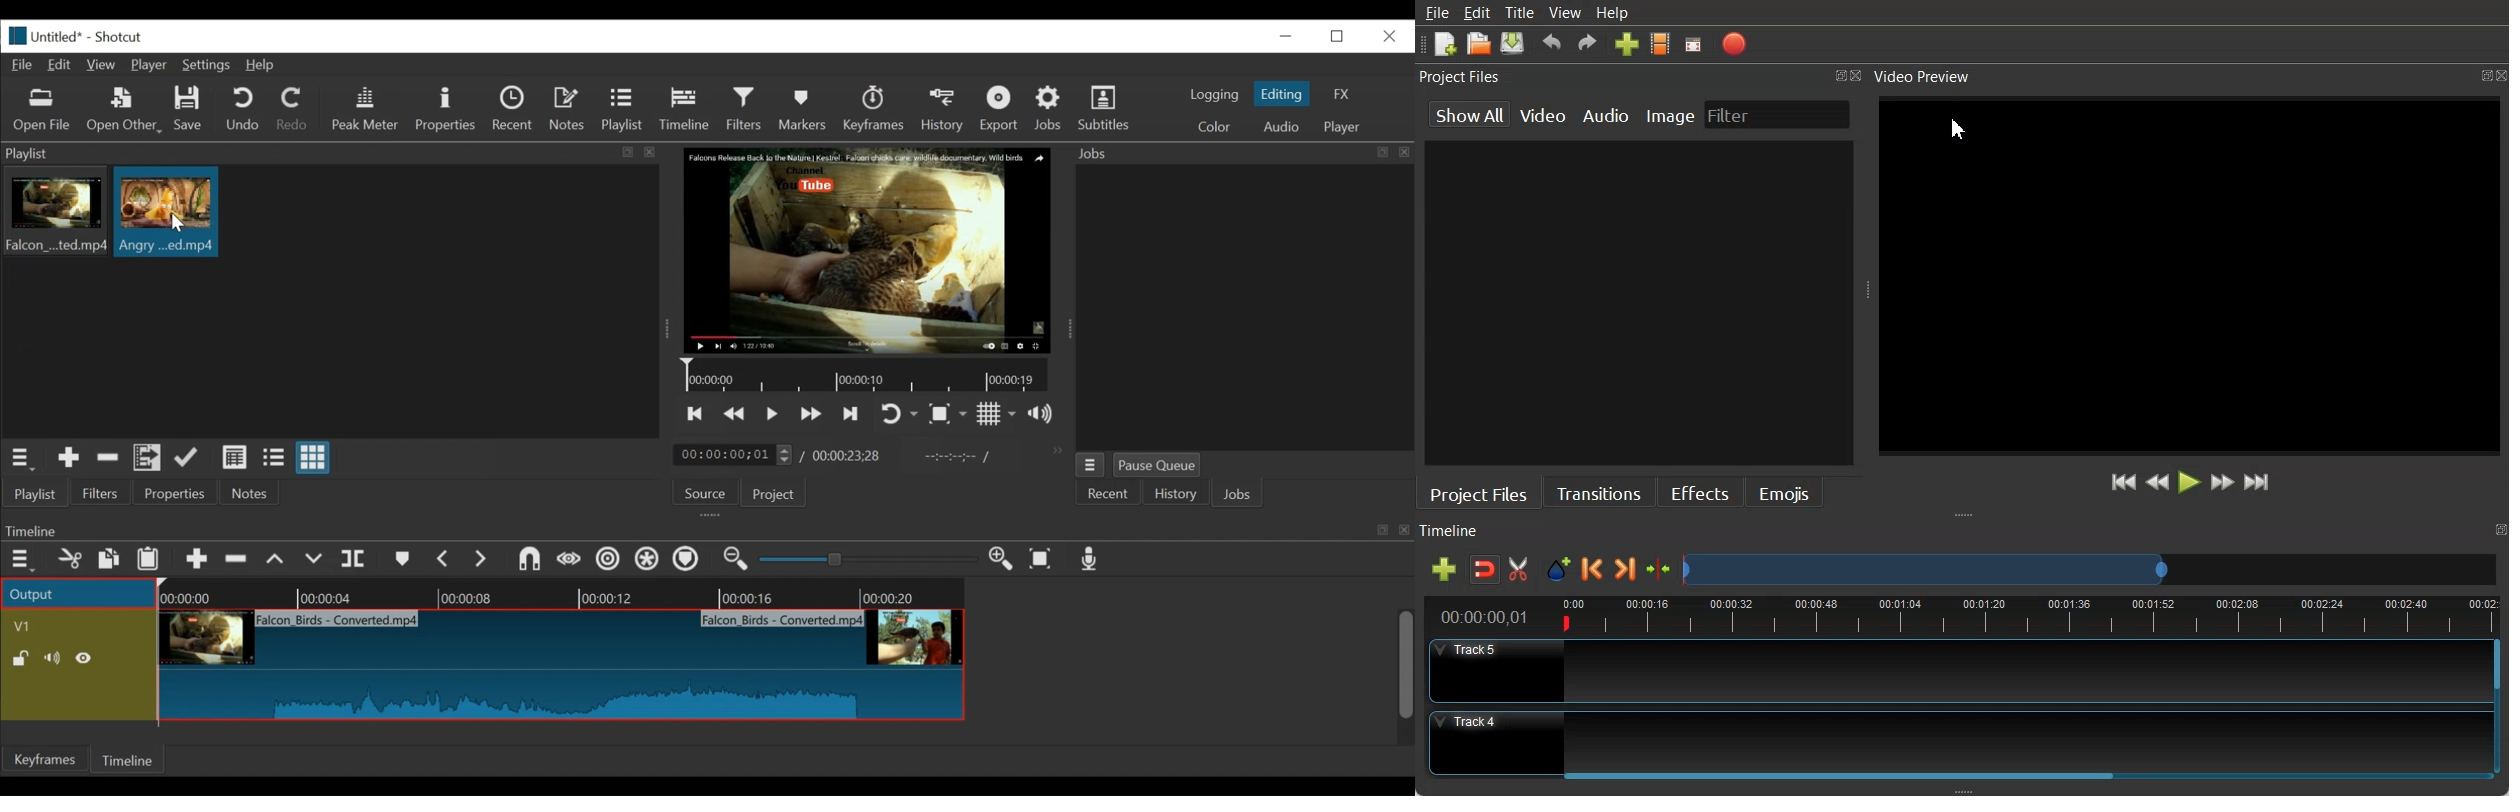 Image resolution: width=2520 pixels, height=812 pixels. Describe the element at coordinates (67, 460) in the screenshot. I see `Add the source to the playlist` at that location.